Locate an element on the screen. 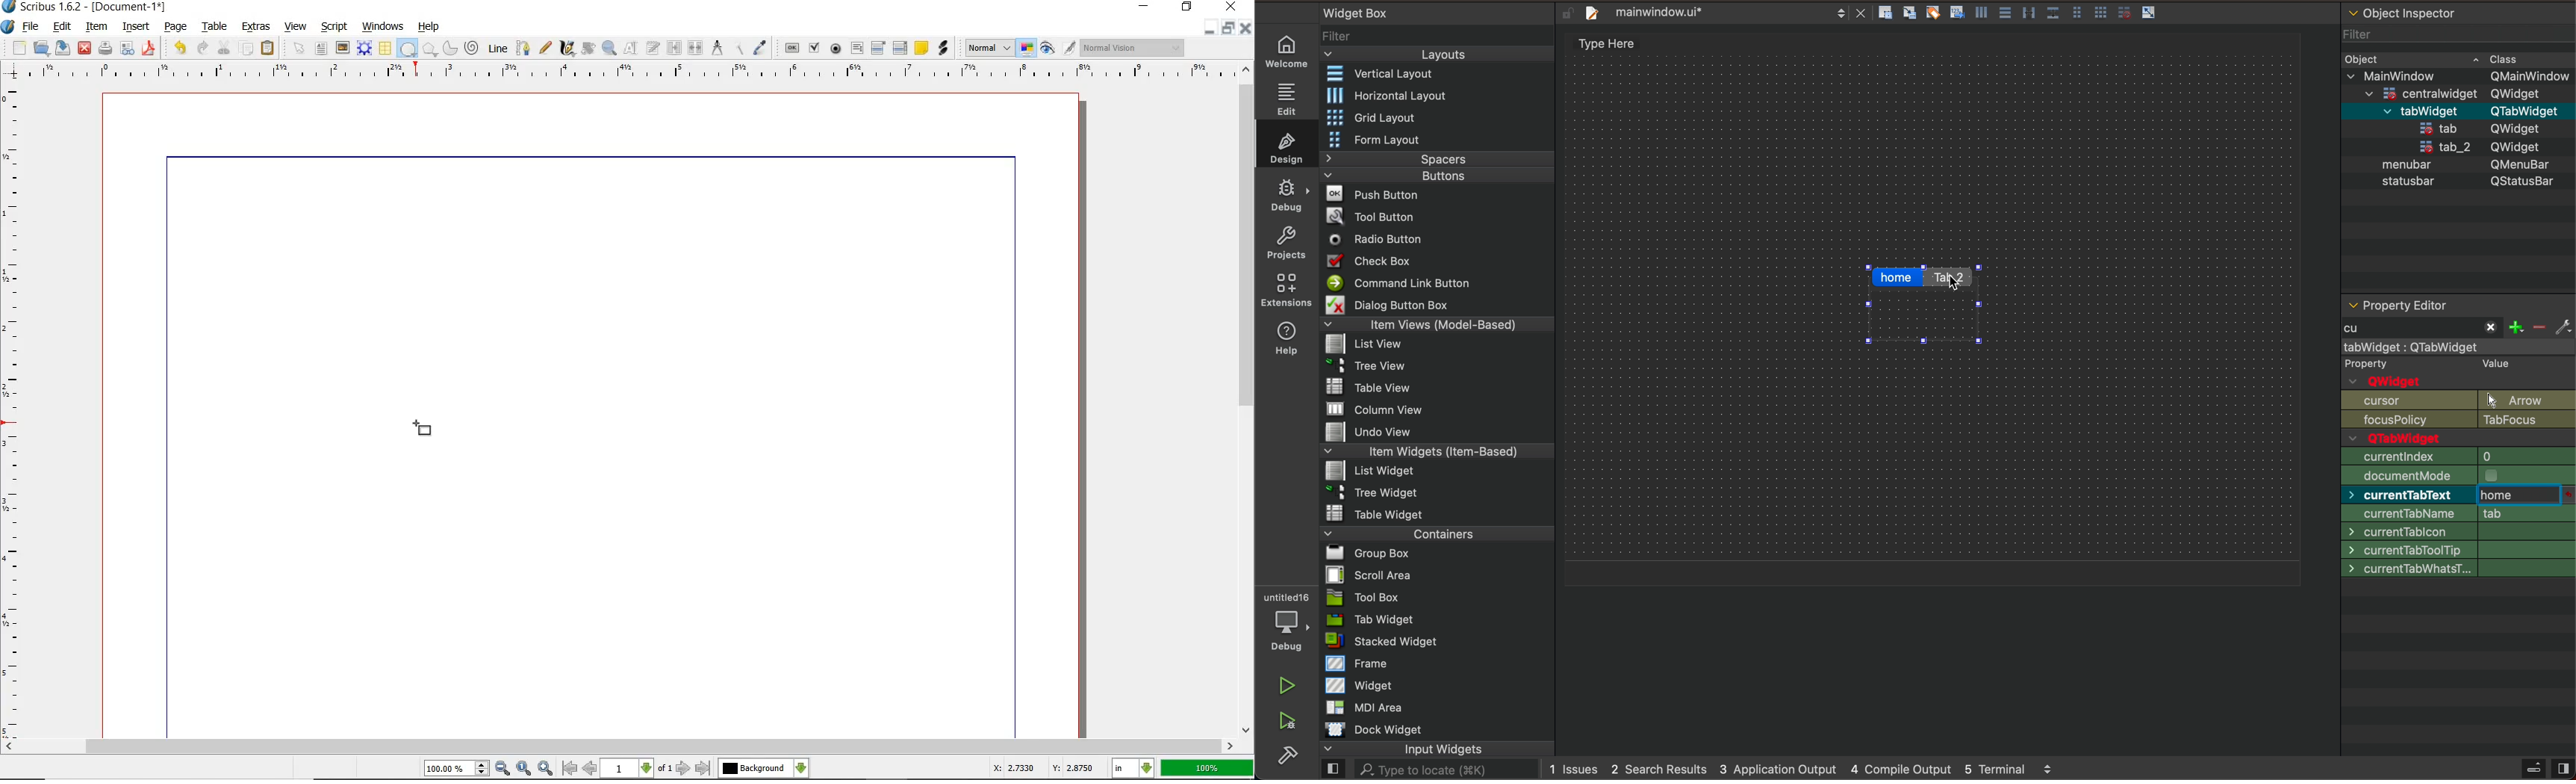 The height and width of the screenshot is (784, 2576). Filter is located at coordinates (1341, 34).